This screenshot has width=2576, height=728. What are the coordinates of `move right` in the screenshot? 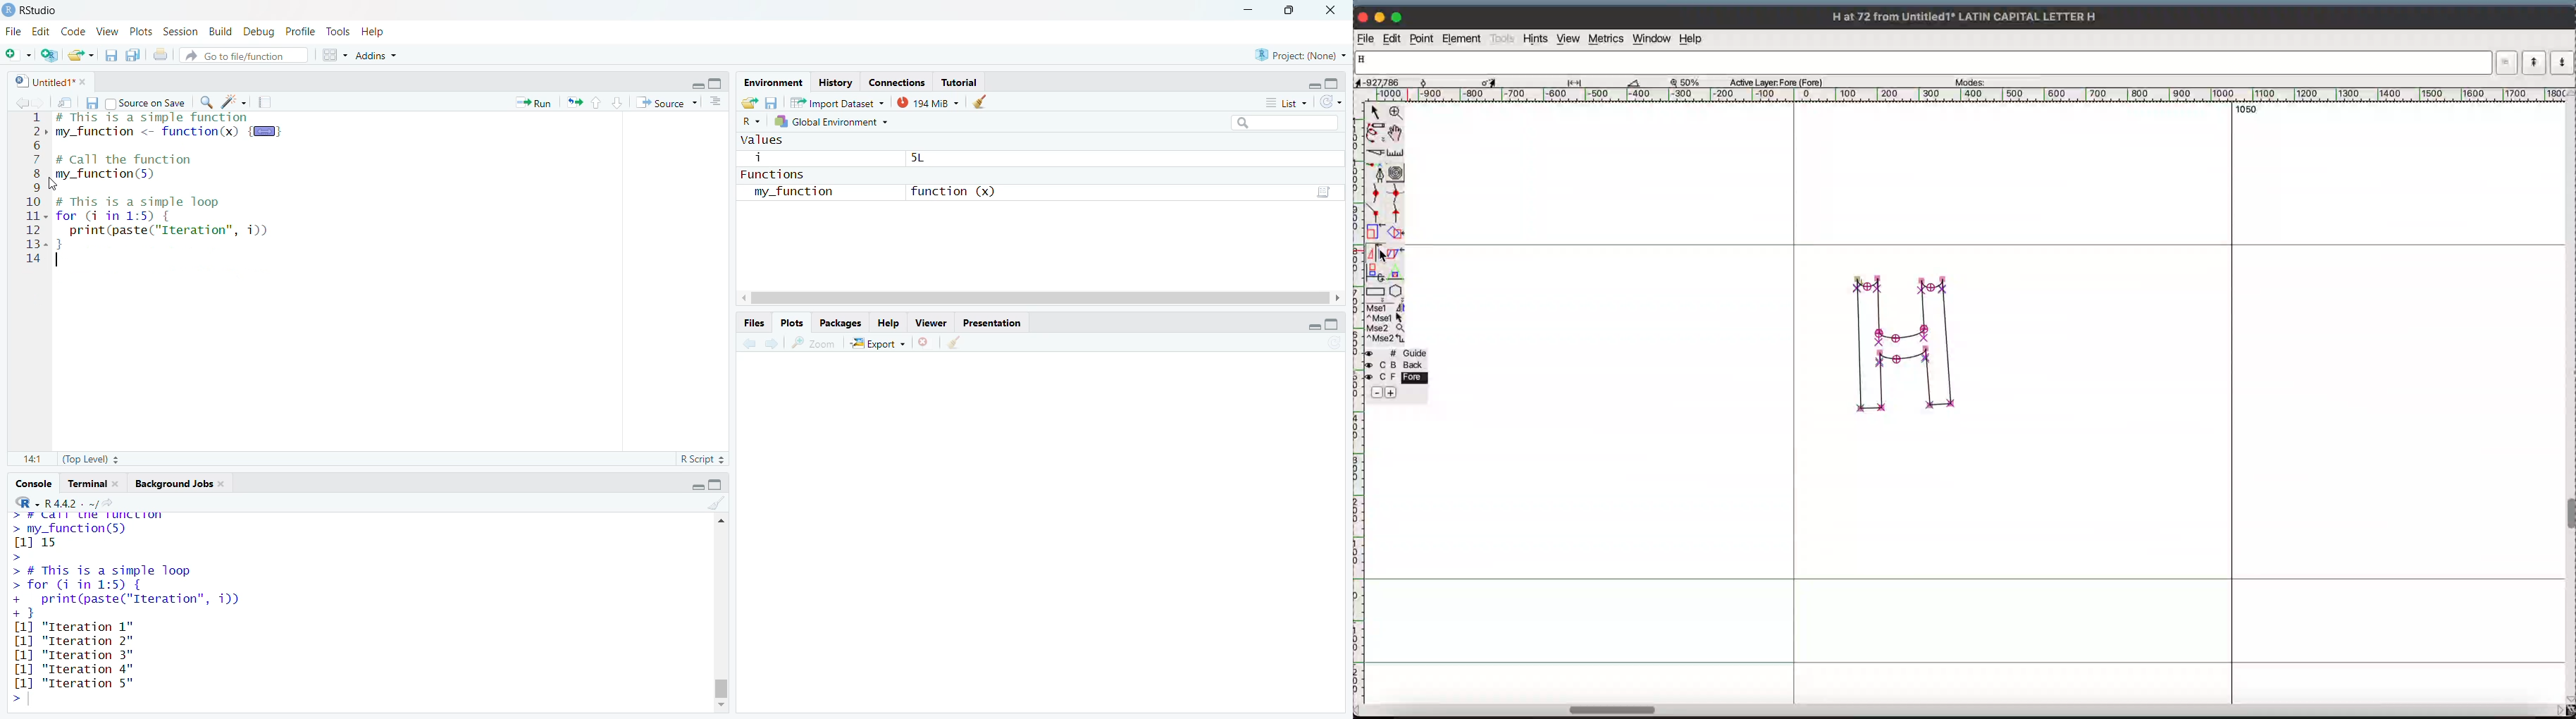 It's located at (1343, 298).